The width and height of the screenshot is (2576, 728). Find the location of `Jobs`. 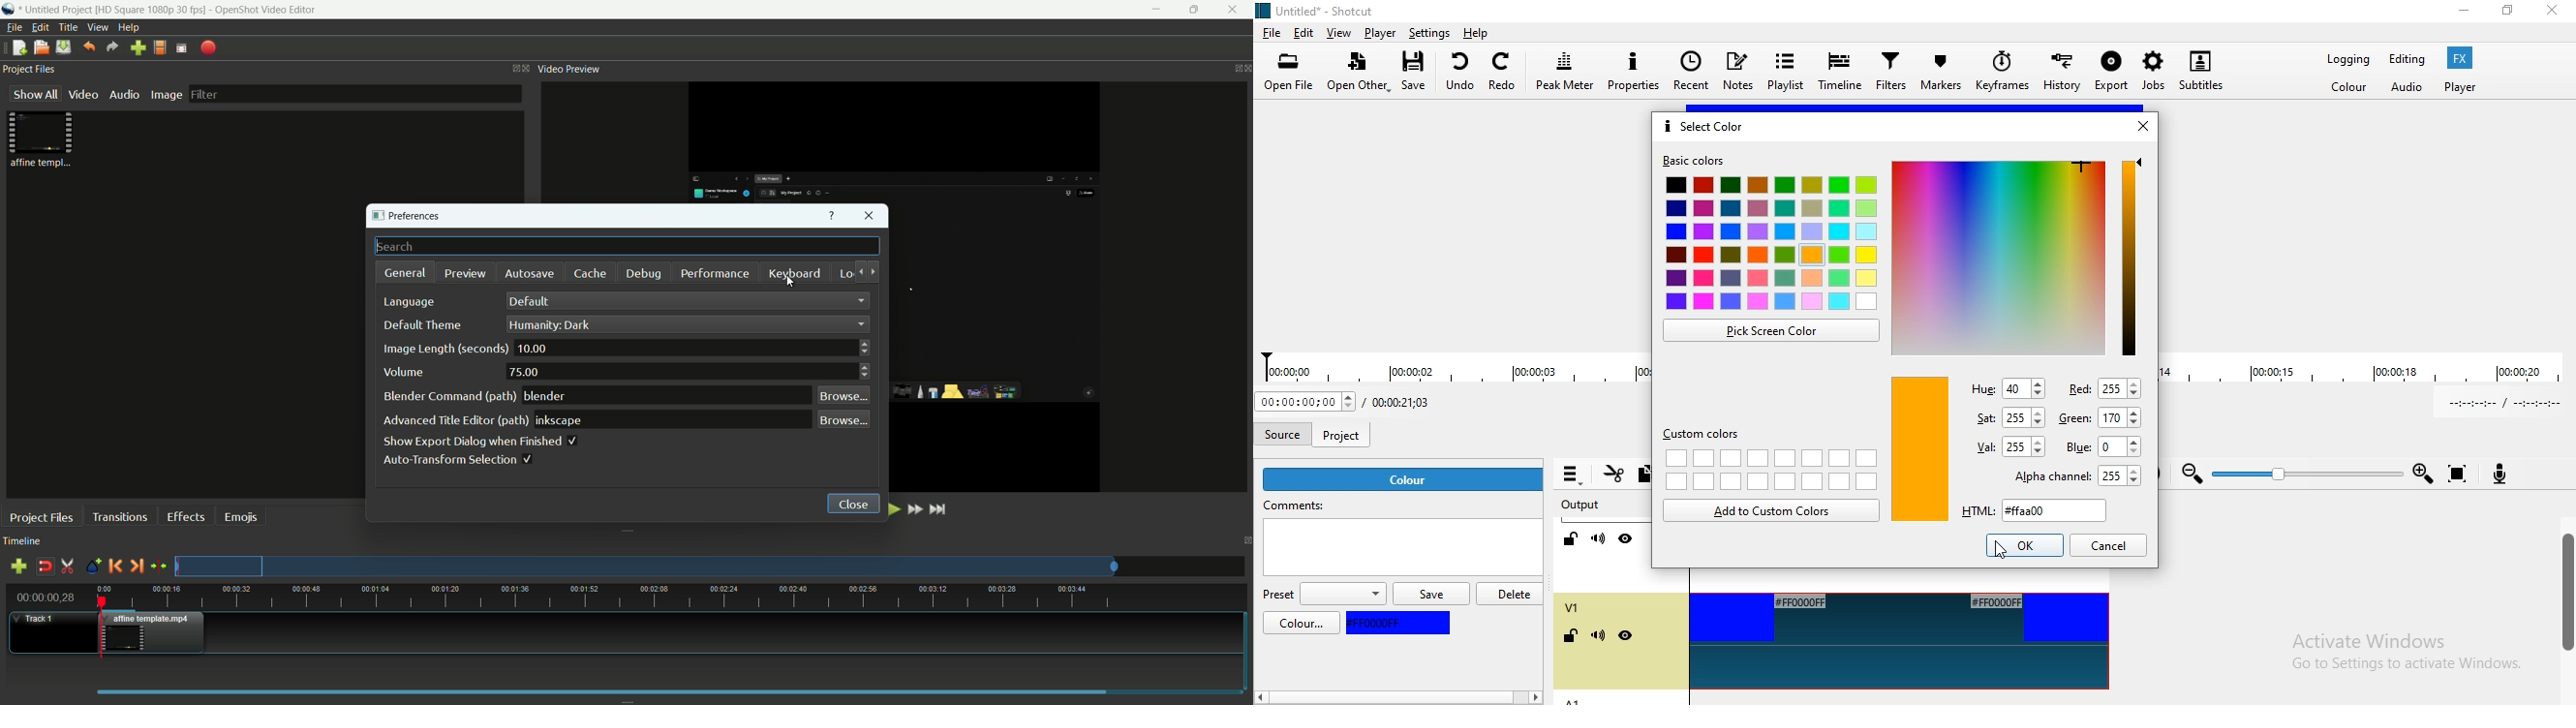

Jobs is located at coordinates (2151, 74).